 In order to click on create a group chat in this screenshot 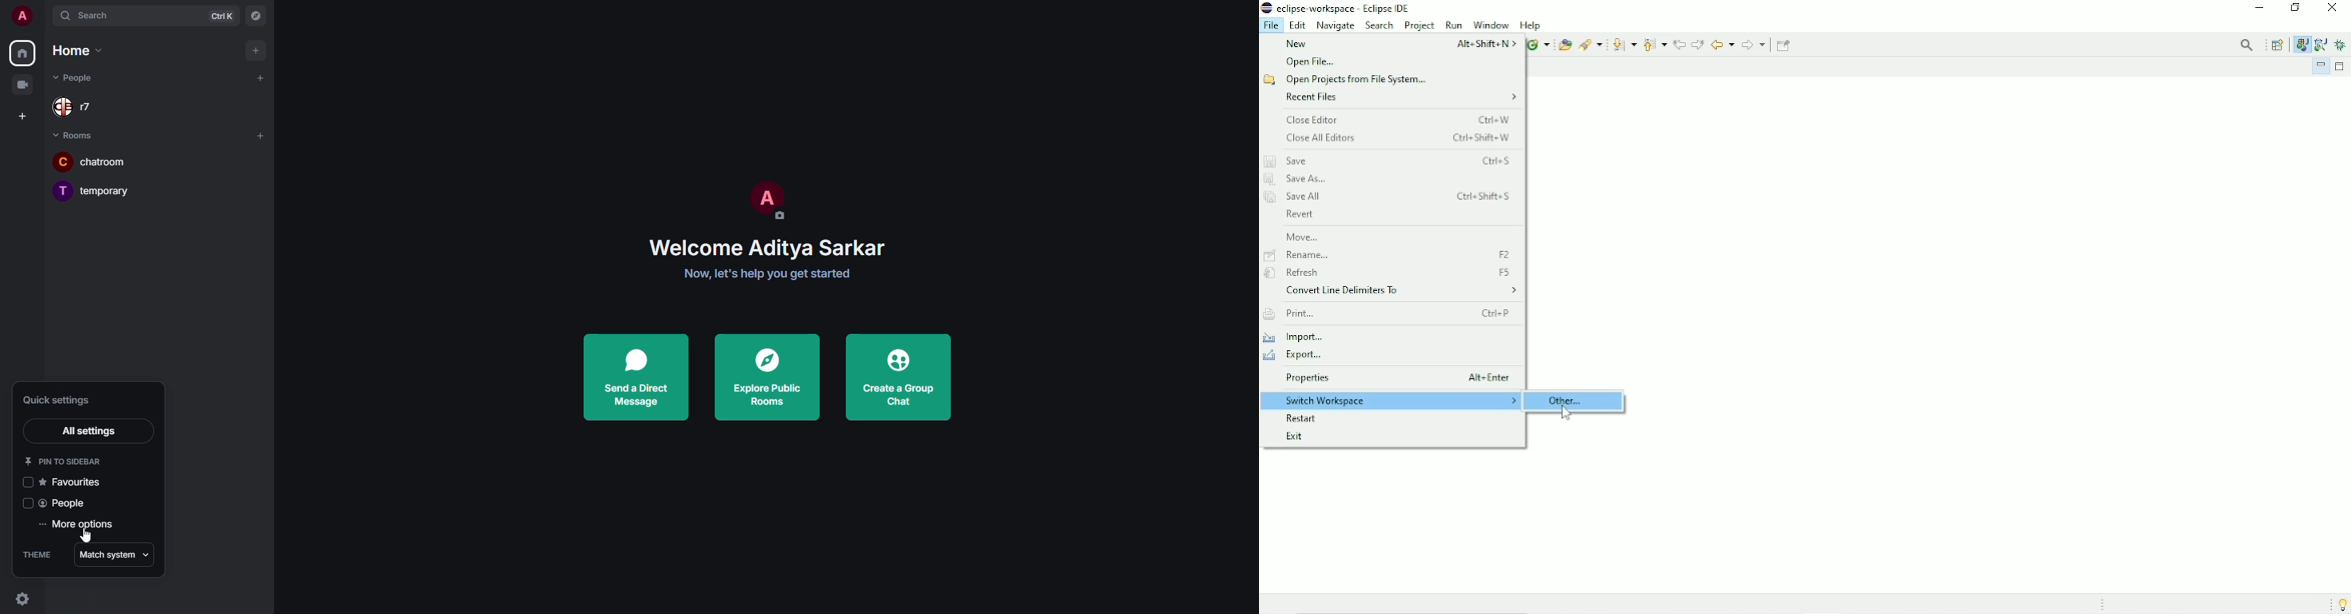, I will do `click(897, 378)`.